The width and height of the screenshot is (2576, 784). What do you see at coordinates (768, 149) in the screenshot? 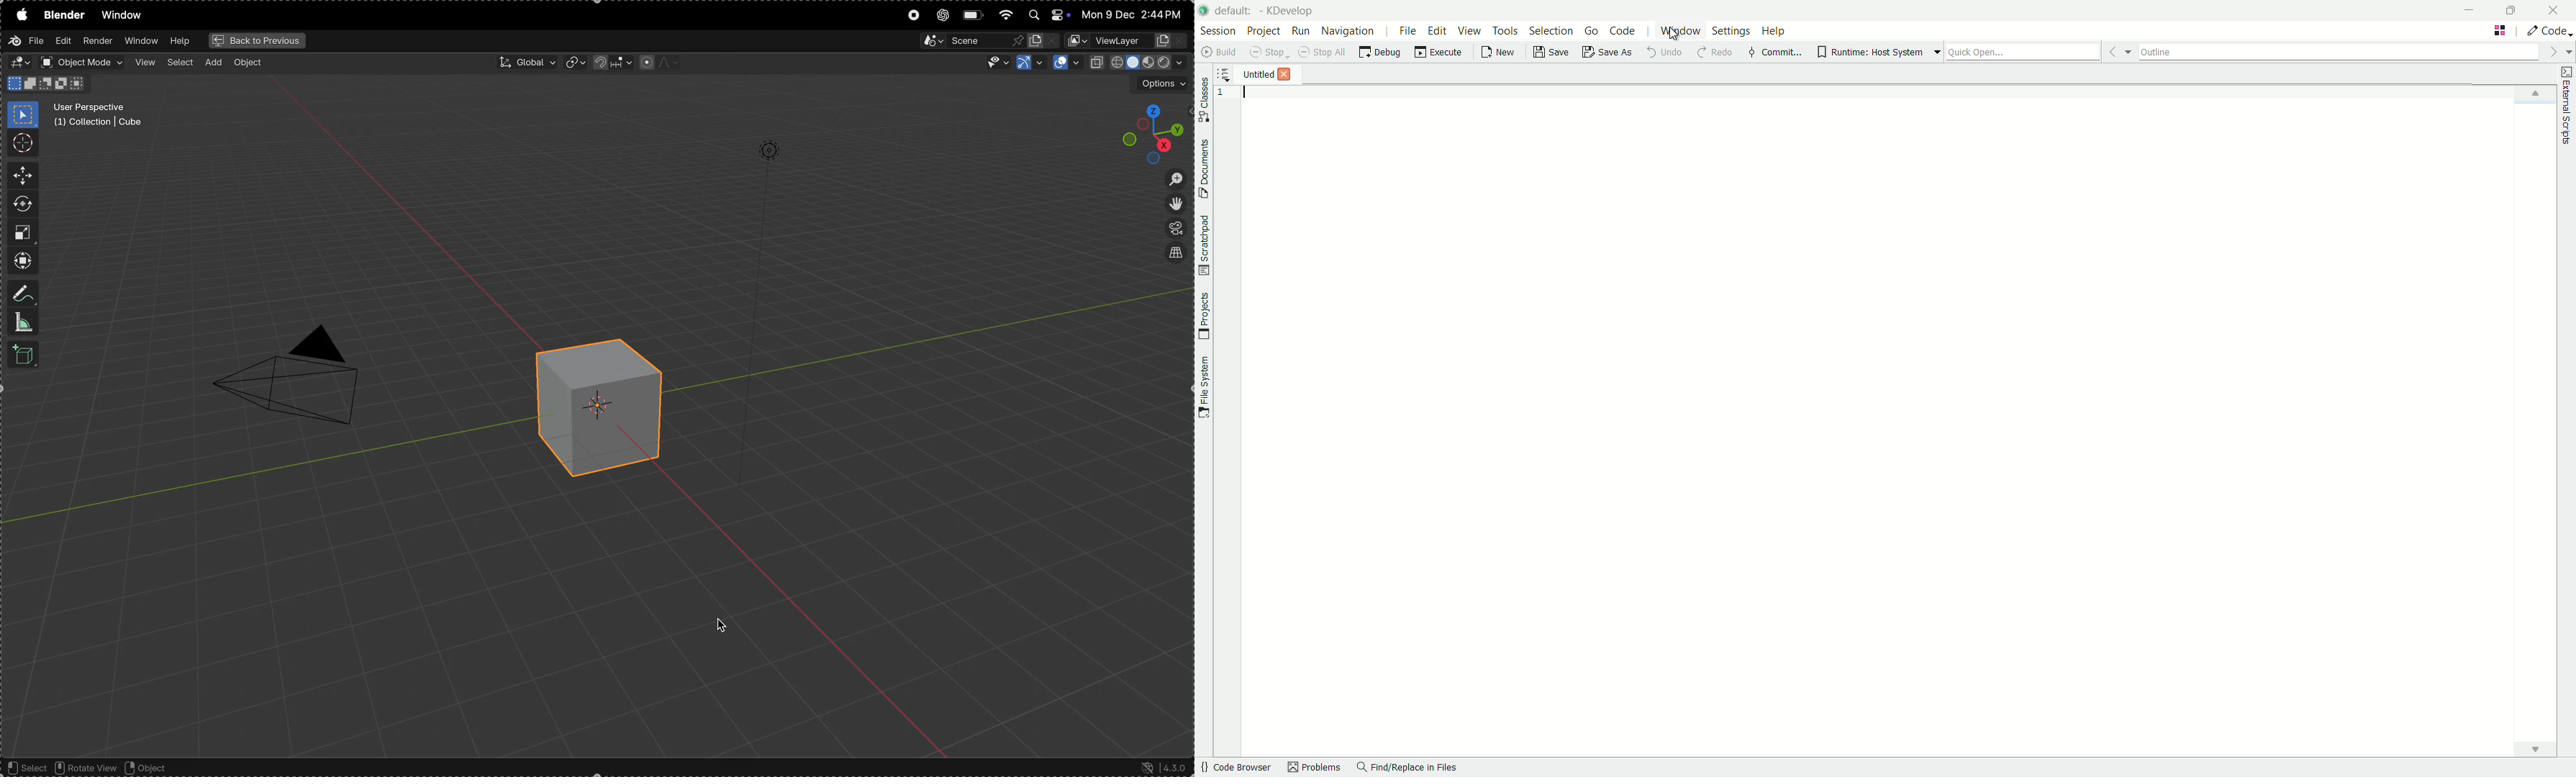
I see `lights` at bounding box center [768, 149].